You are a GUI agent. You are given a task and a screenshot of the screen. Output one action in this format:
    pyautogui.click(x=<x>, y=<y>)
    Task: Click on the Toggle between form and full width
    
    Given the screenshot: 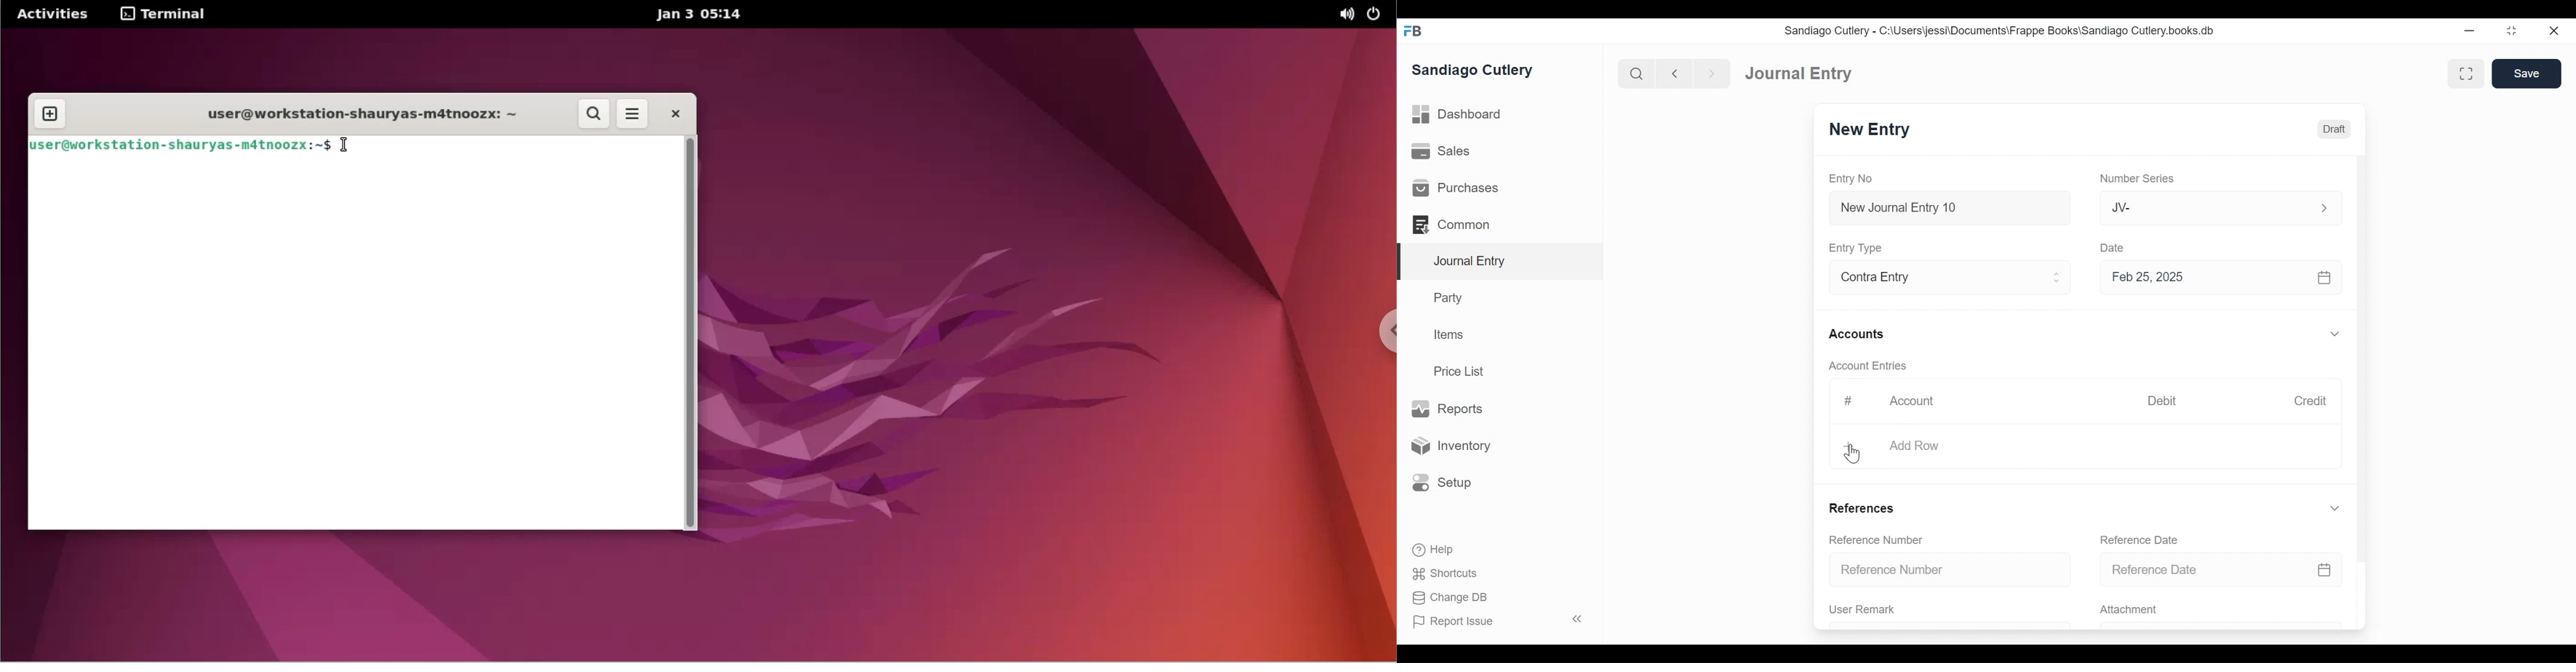 What is the action you would take?
    pyautogui.click(x=2464, y=72)
    